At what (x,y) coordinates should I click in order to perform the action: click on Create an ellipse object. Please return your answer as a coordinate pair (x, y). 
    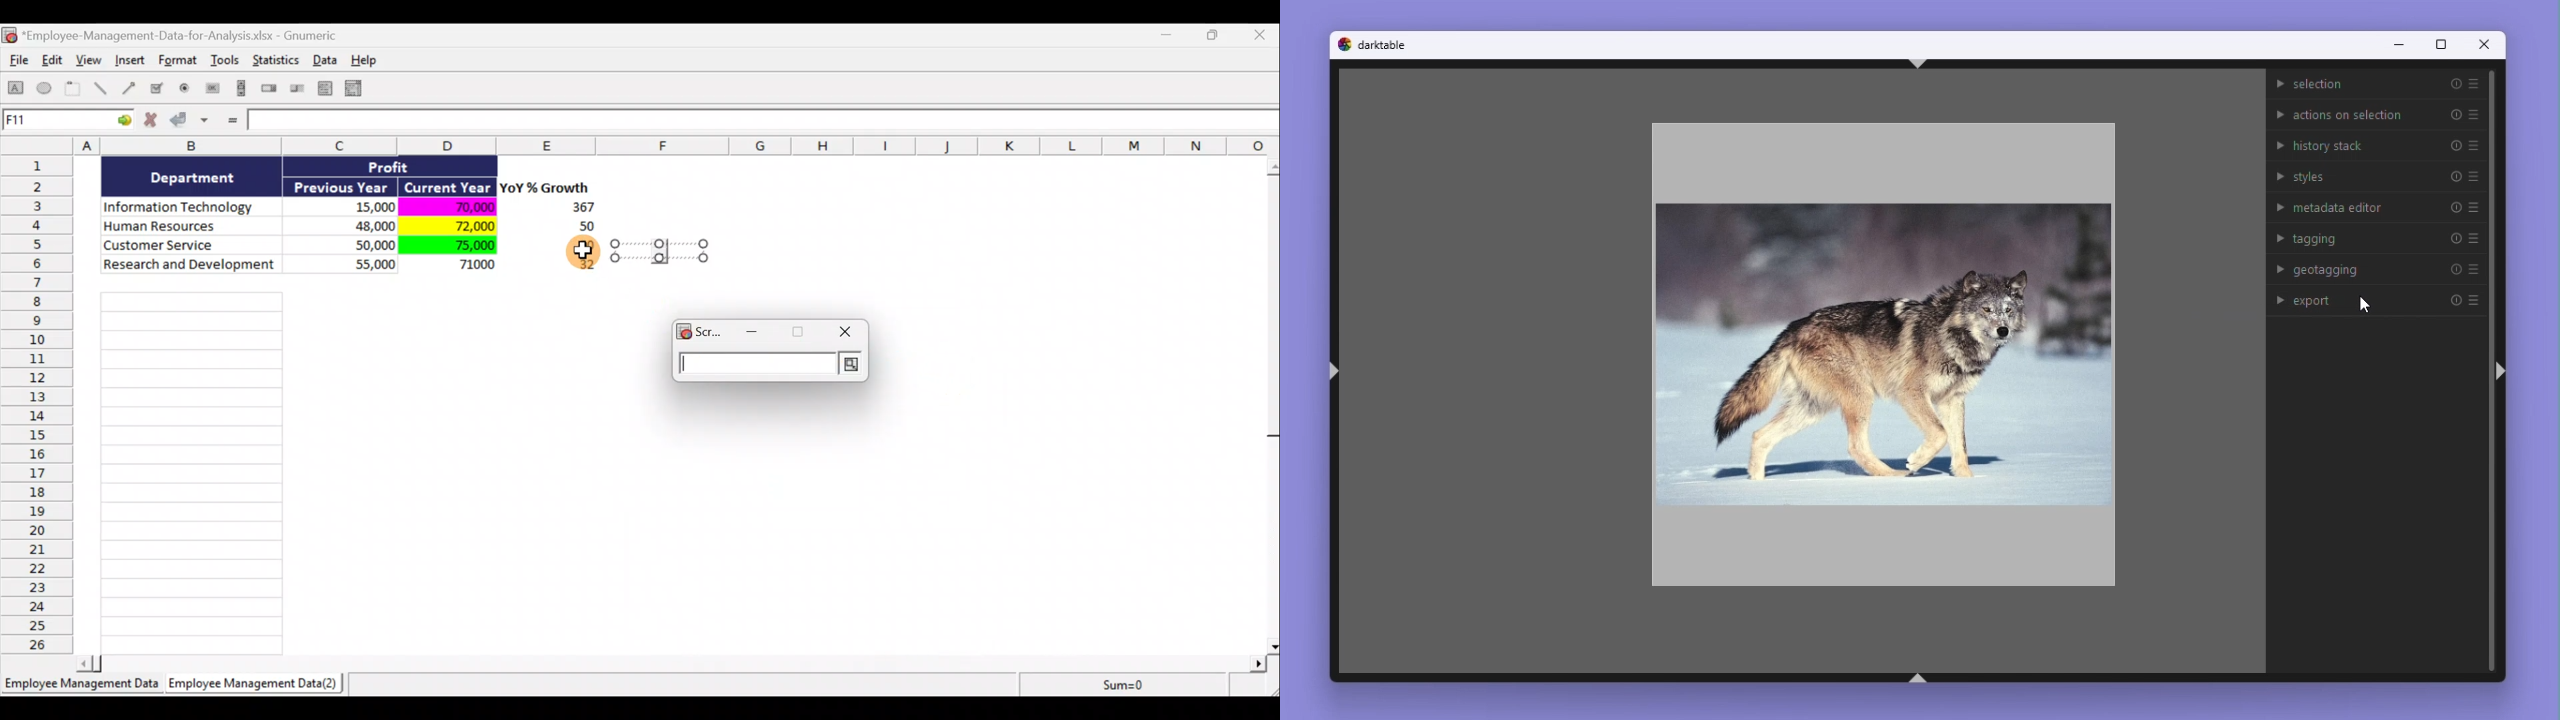
    Looking at the image, I should click on (45, 89).